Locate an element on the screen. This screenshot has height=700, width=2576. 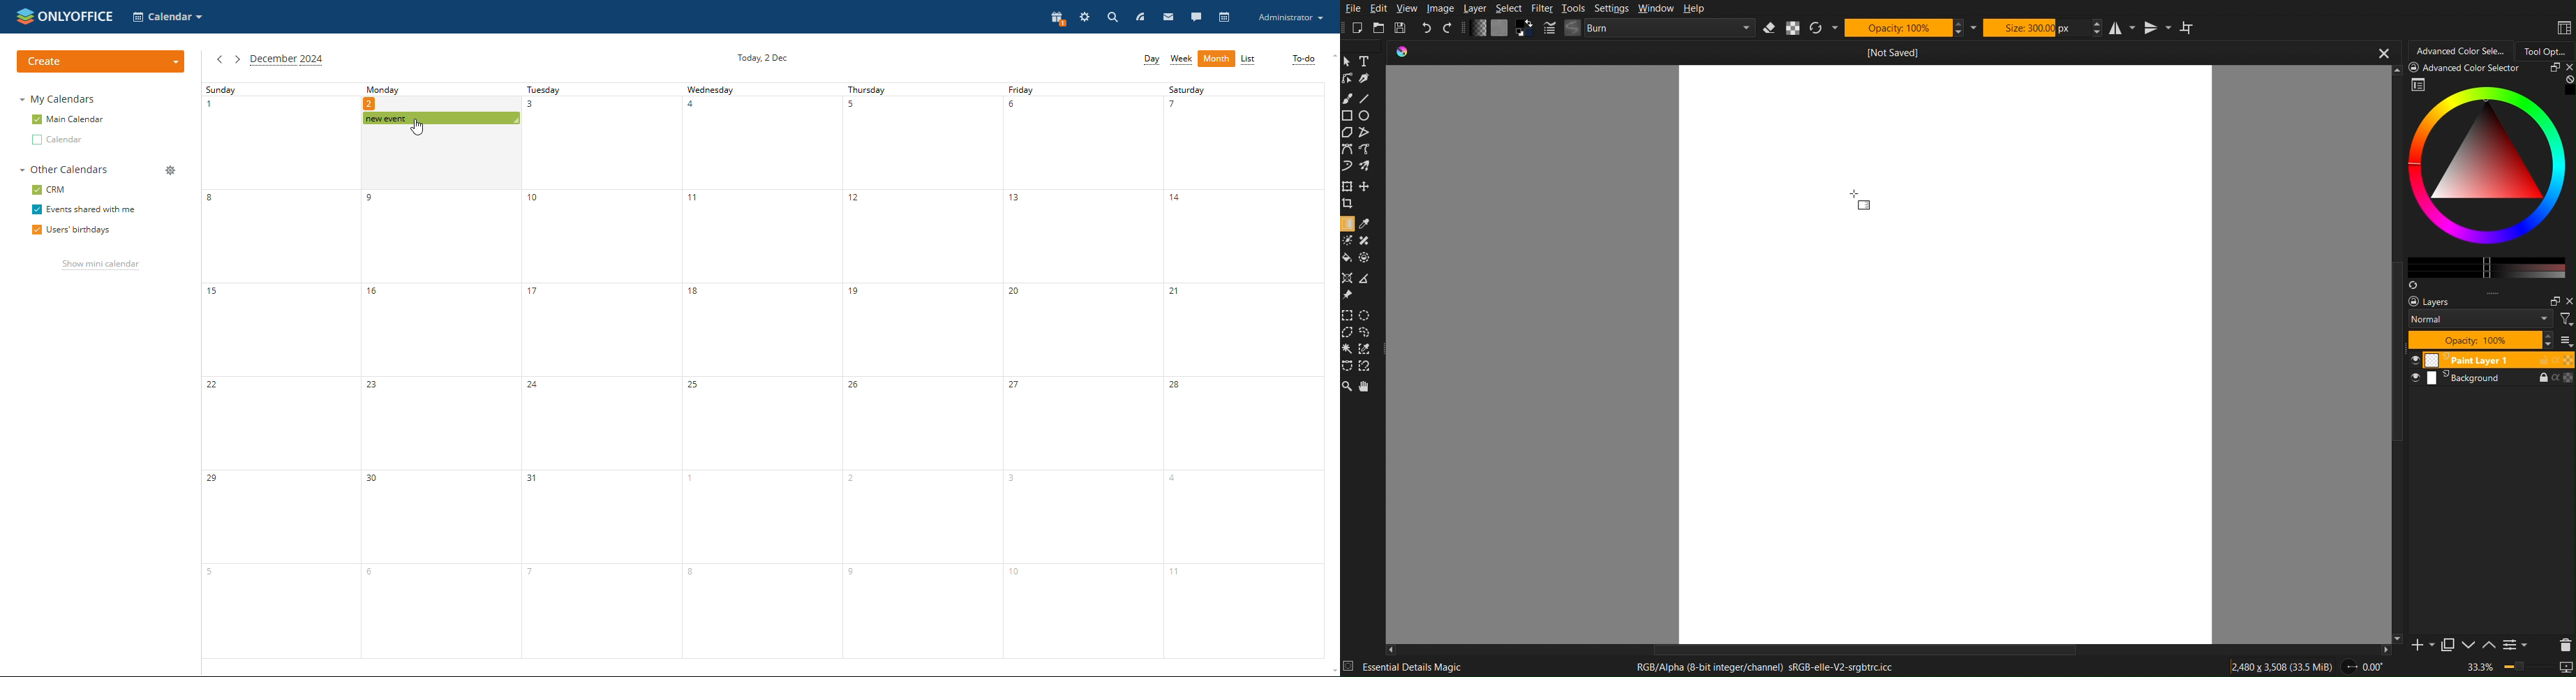
current date is located at coordinates (761, 57).